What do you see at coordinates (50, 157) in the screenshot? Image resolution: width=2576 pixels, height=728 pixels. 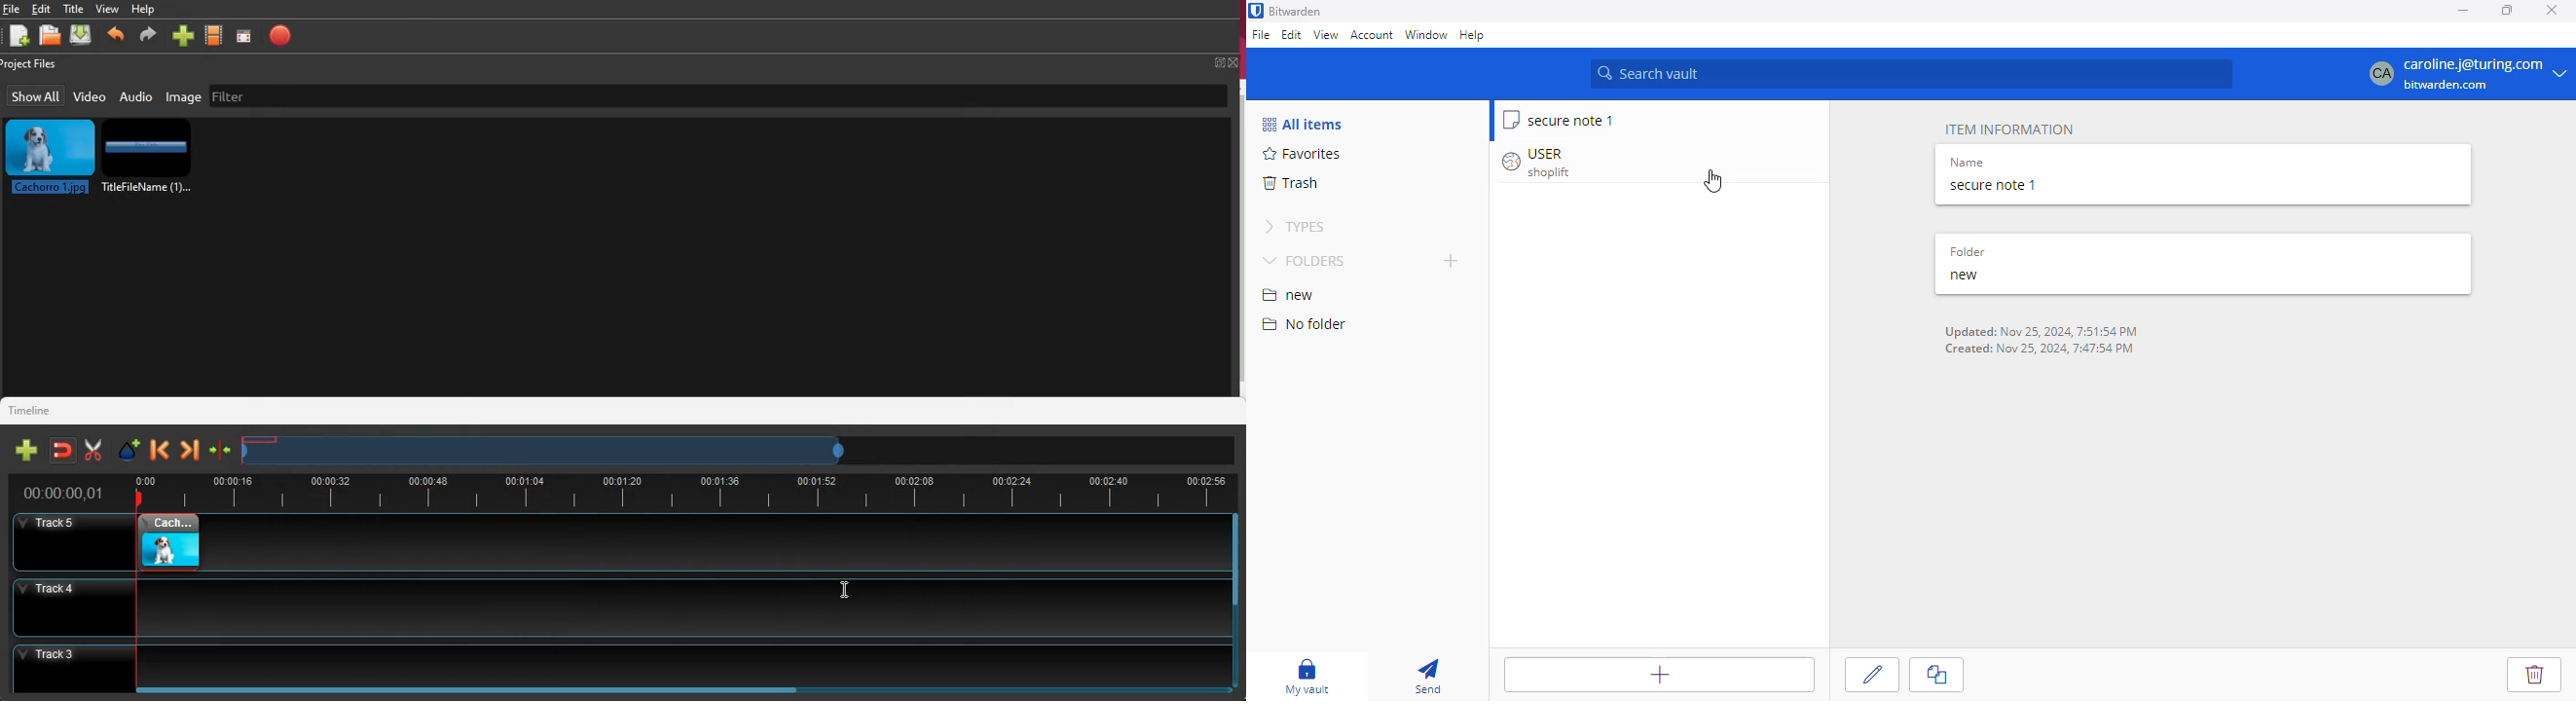 I see `image` at bounding box center [50, 157].